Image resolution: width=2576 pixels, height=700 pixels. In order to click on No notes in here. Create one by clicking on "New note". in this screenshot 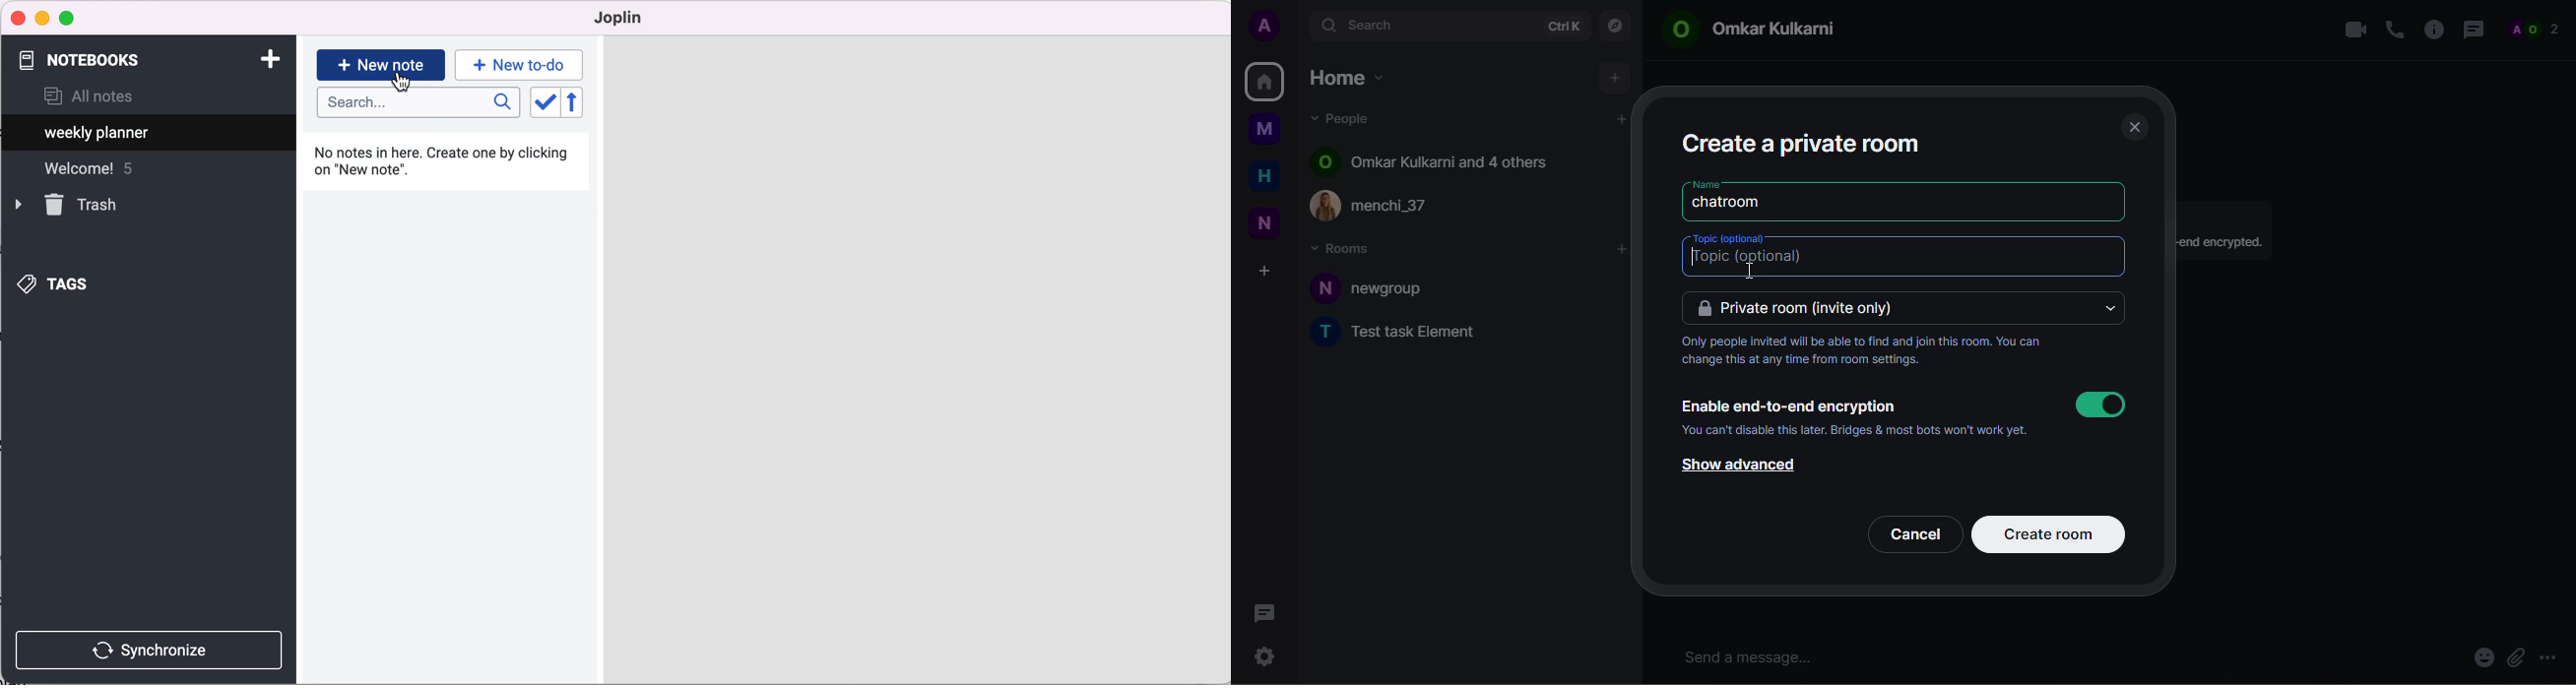, I will do `click(446, 166)`.